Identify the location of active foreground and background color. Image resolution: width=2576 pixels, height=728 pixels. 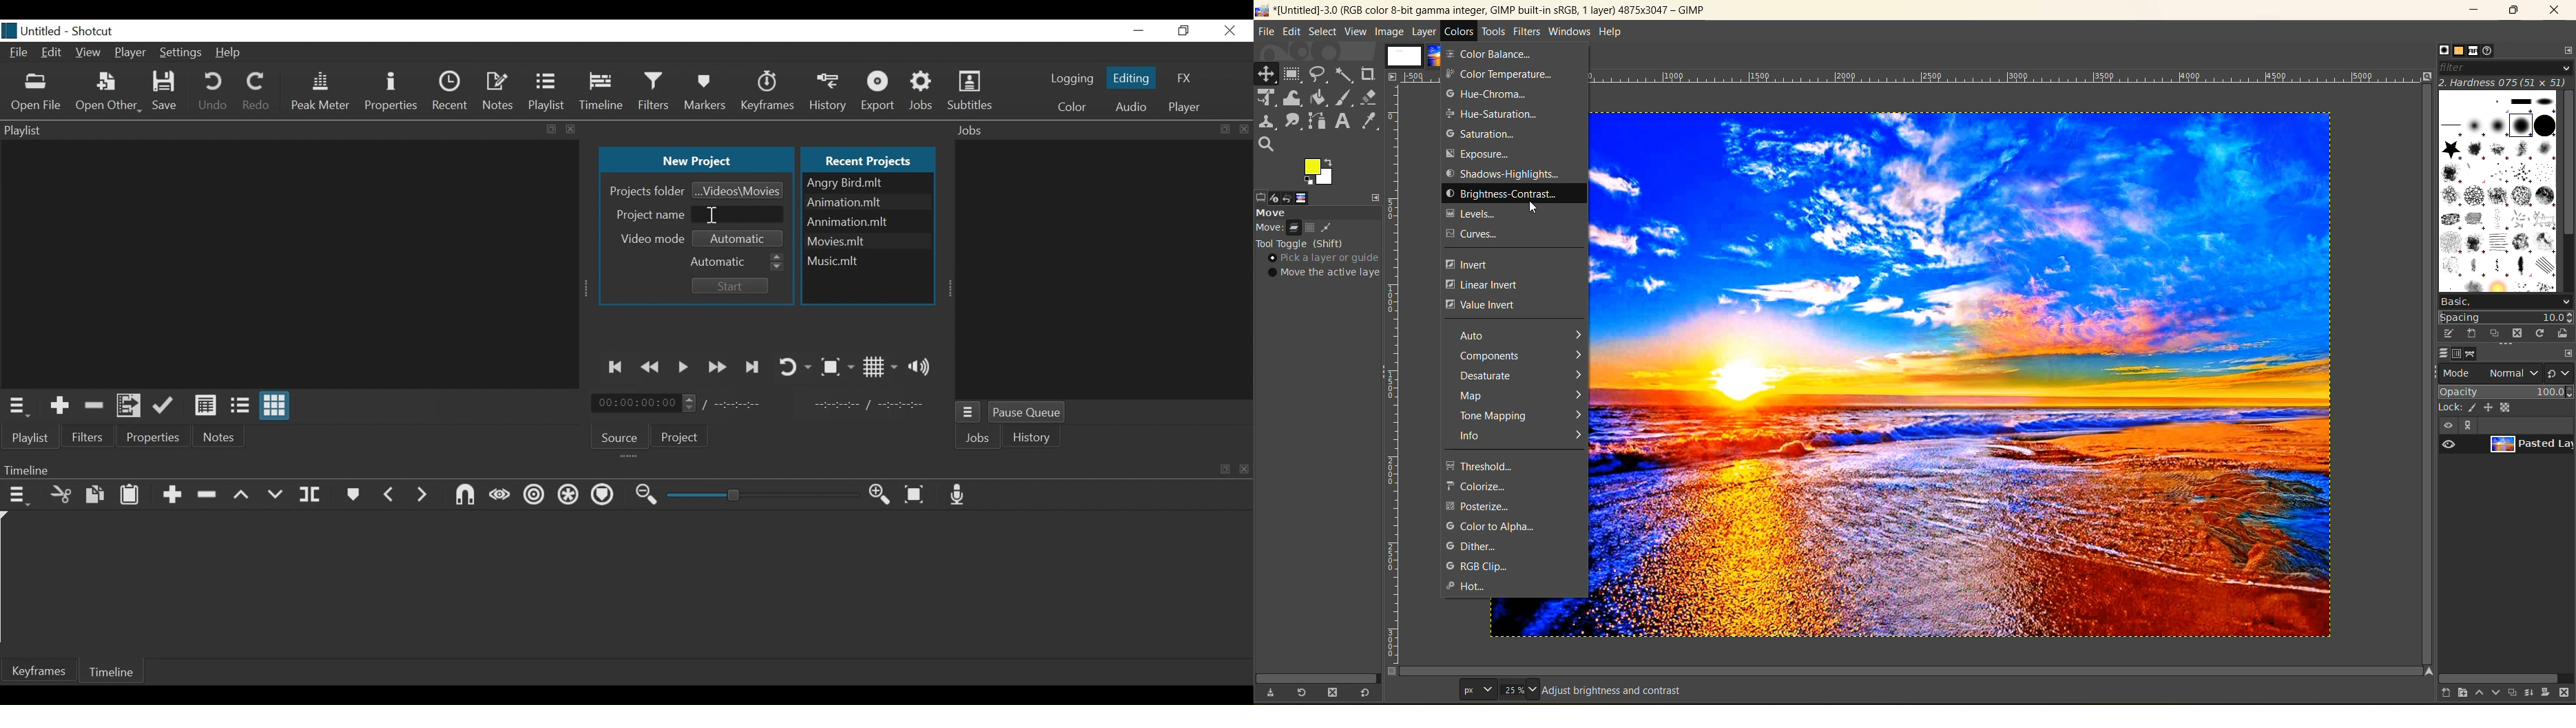
(1320, 172).